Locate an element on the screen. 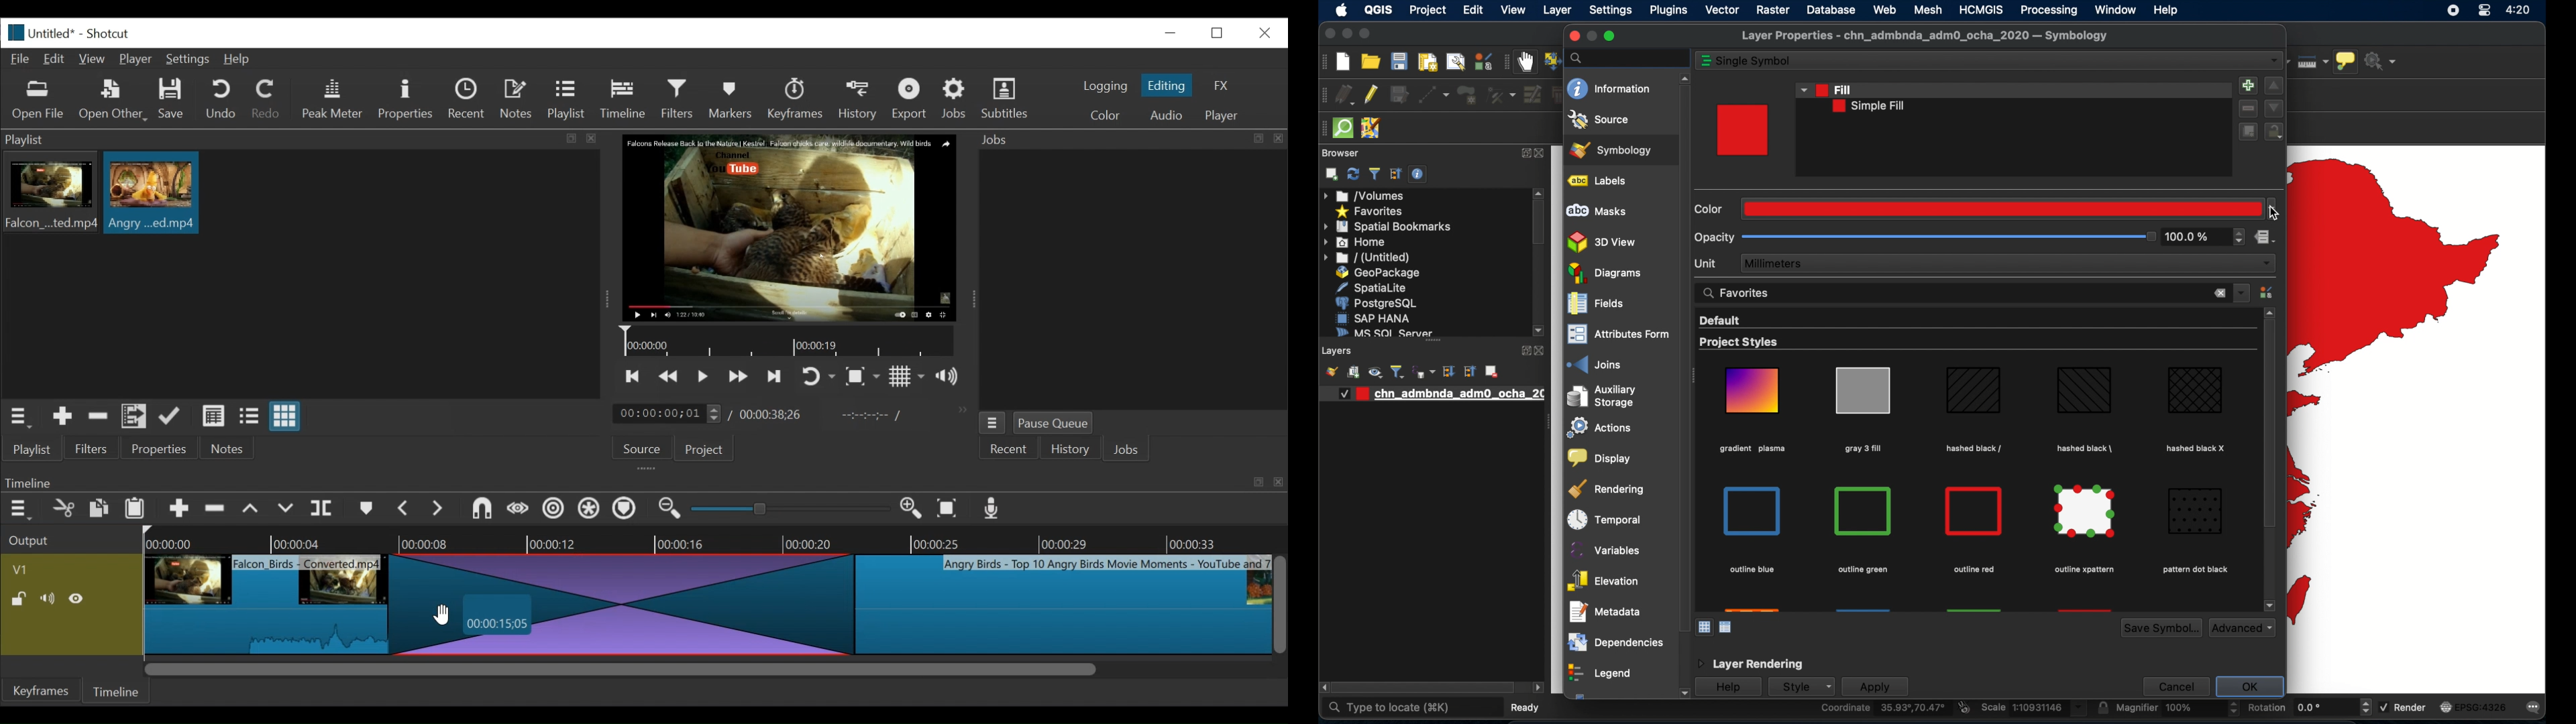  play quickly backward is located at coordinates (669, 377).